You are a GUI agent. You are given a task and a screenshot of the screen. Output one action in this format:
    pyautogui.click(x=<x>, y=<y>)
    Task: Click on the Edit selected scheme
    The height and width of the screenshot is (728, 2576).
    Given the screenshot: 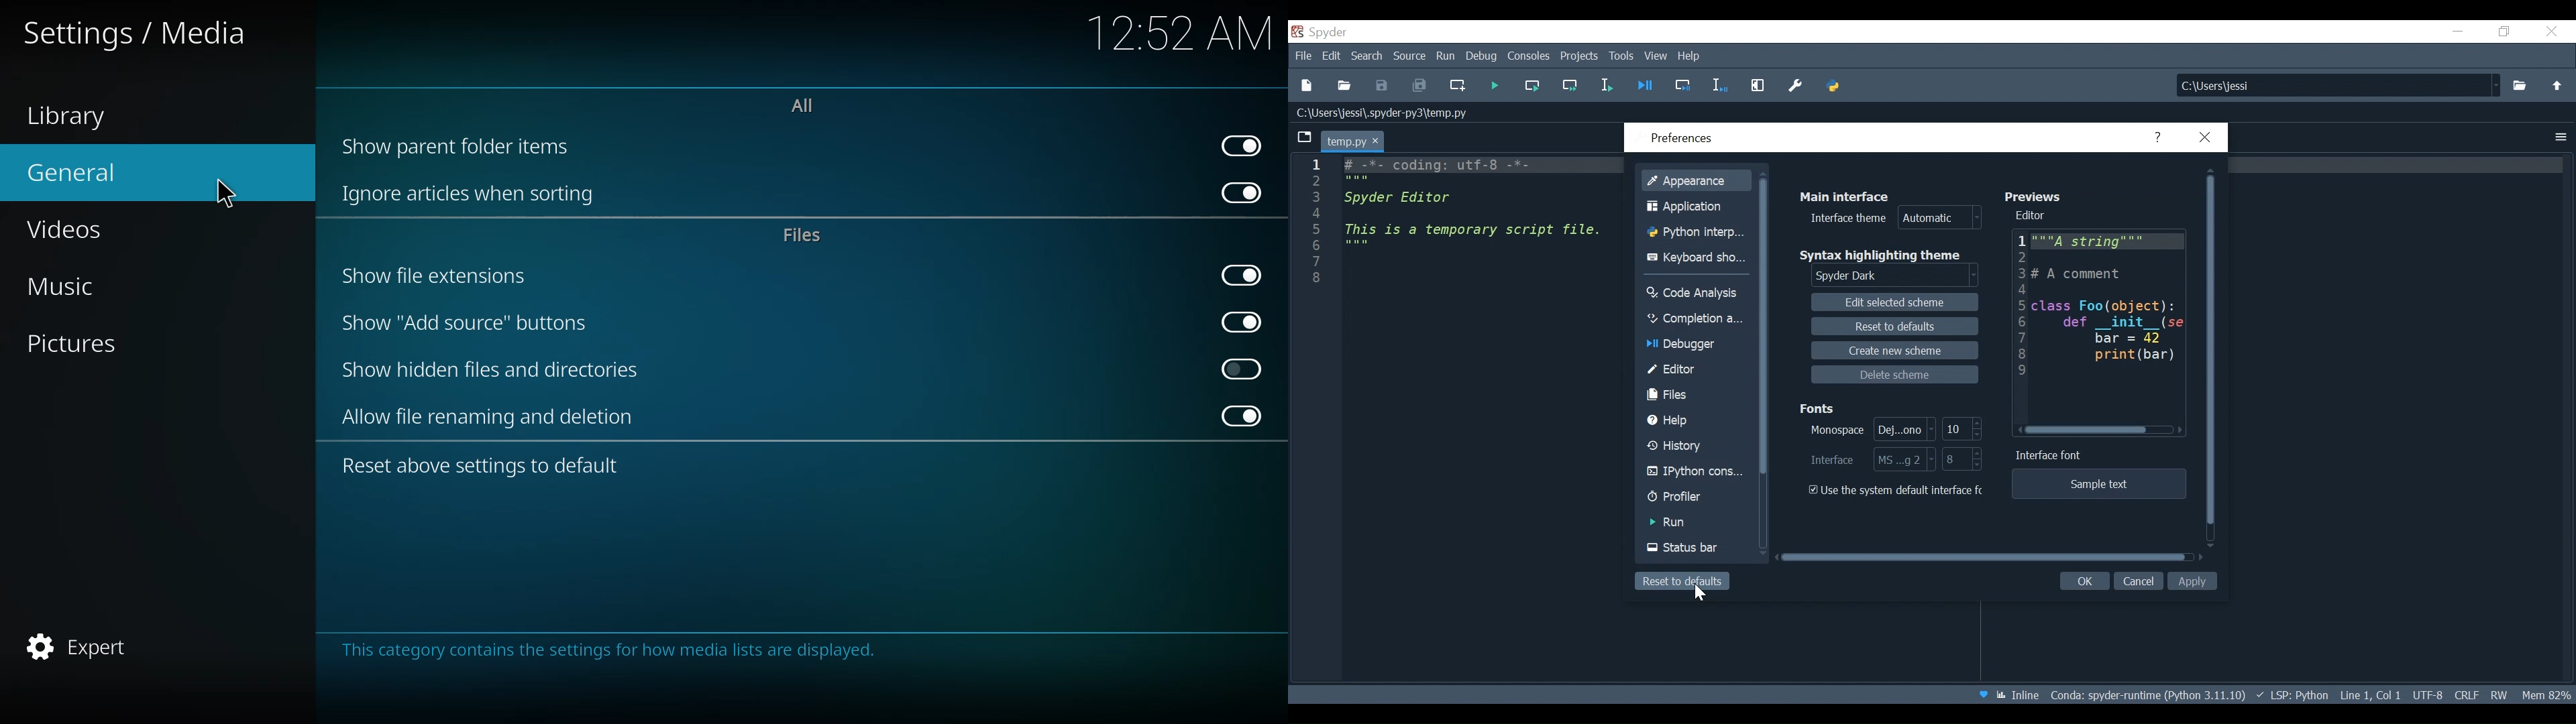 What is the action you would take?
    pyautogui.click(x=1894, y=302)
    